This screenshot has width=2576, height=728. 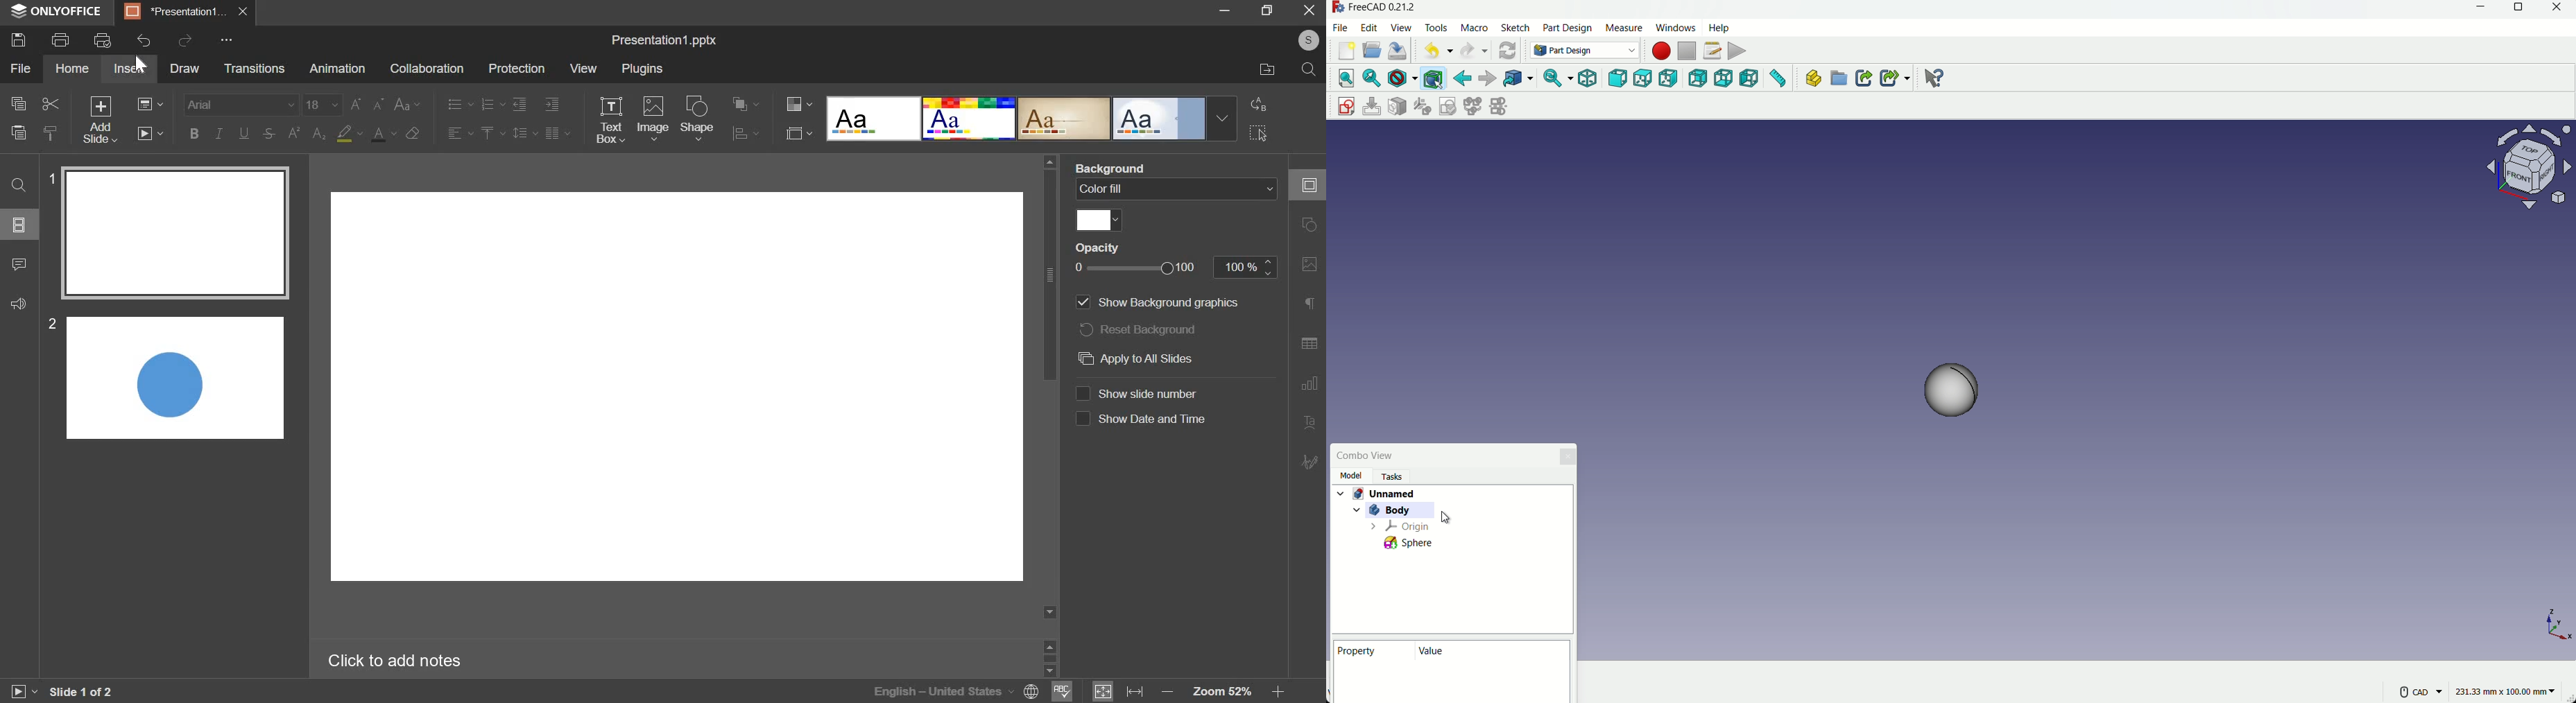 I want to click on Value, so click(x=1437, y=652).